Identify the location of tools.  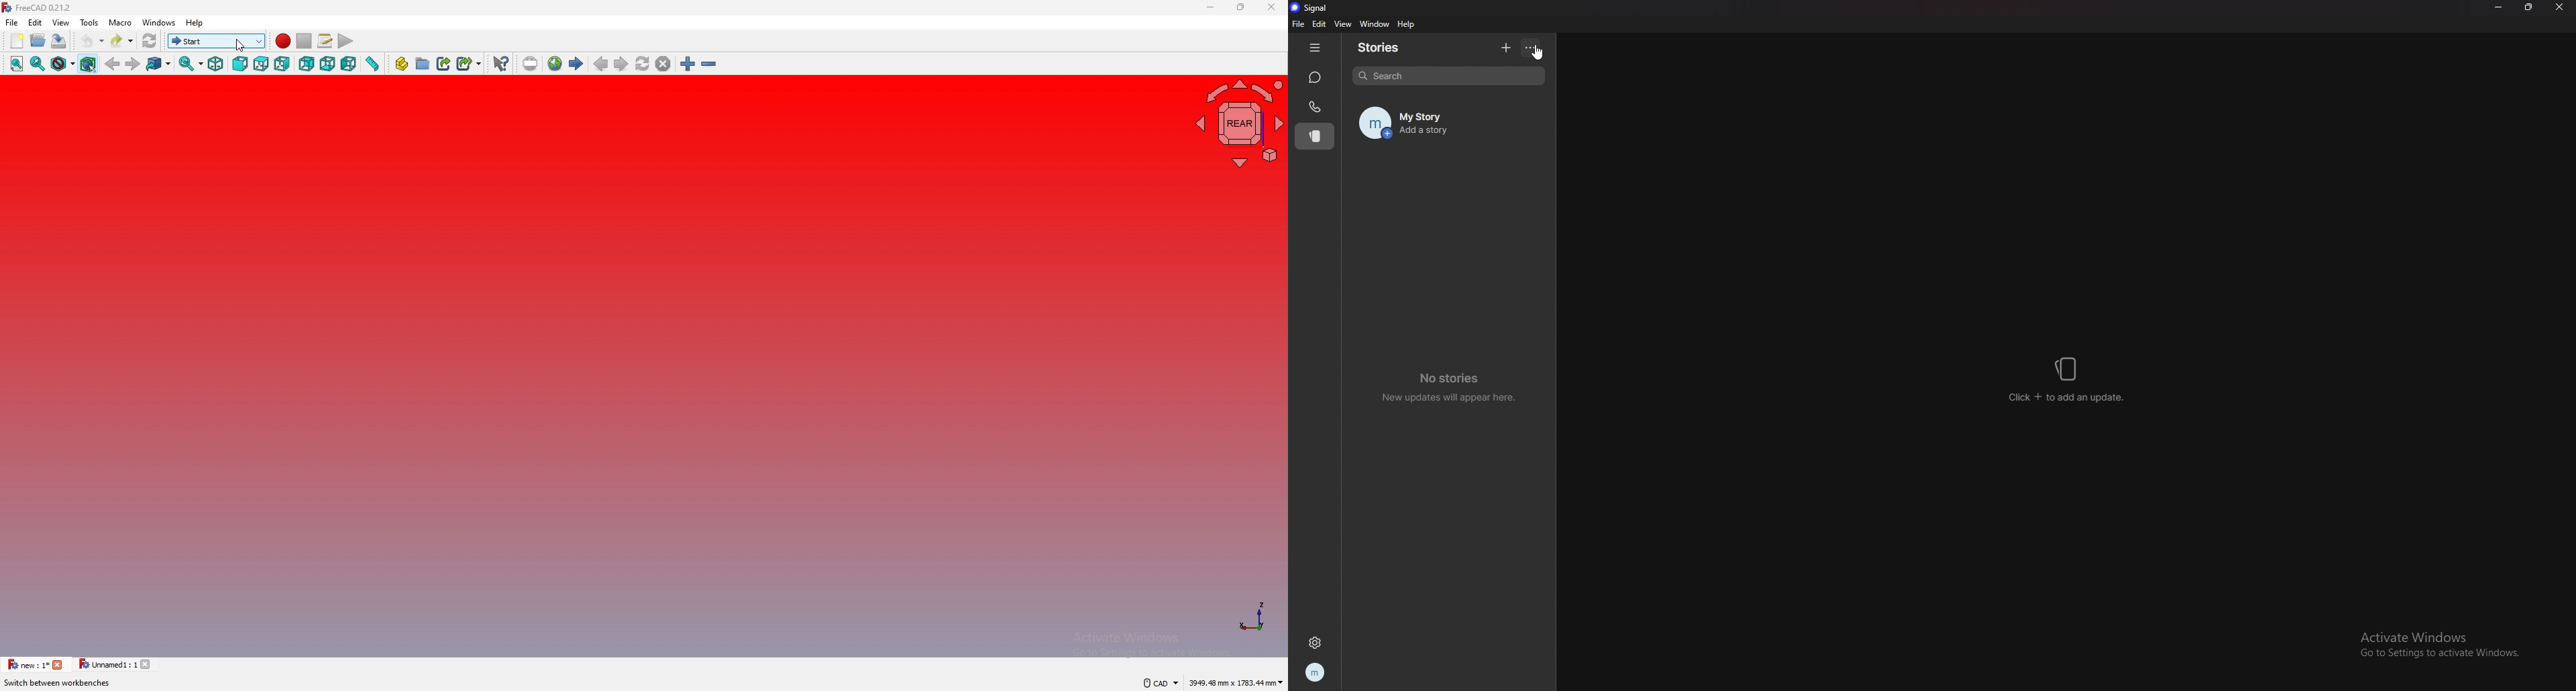
(89, 22).